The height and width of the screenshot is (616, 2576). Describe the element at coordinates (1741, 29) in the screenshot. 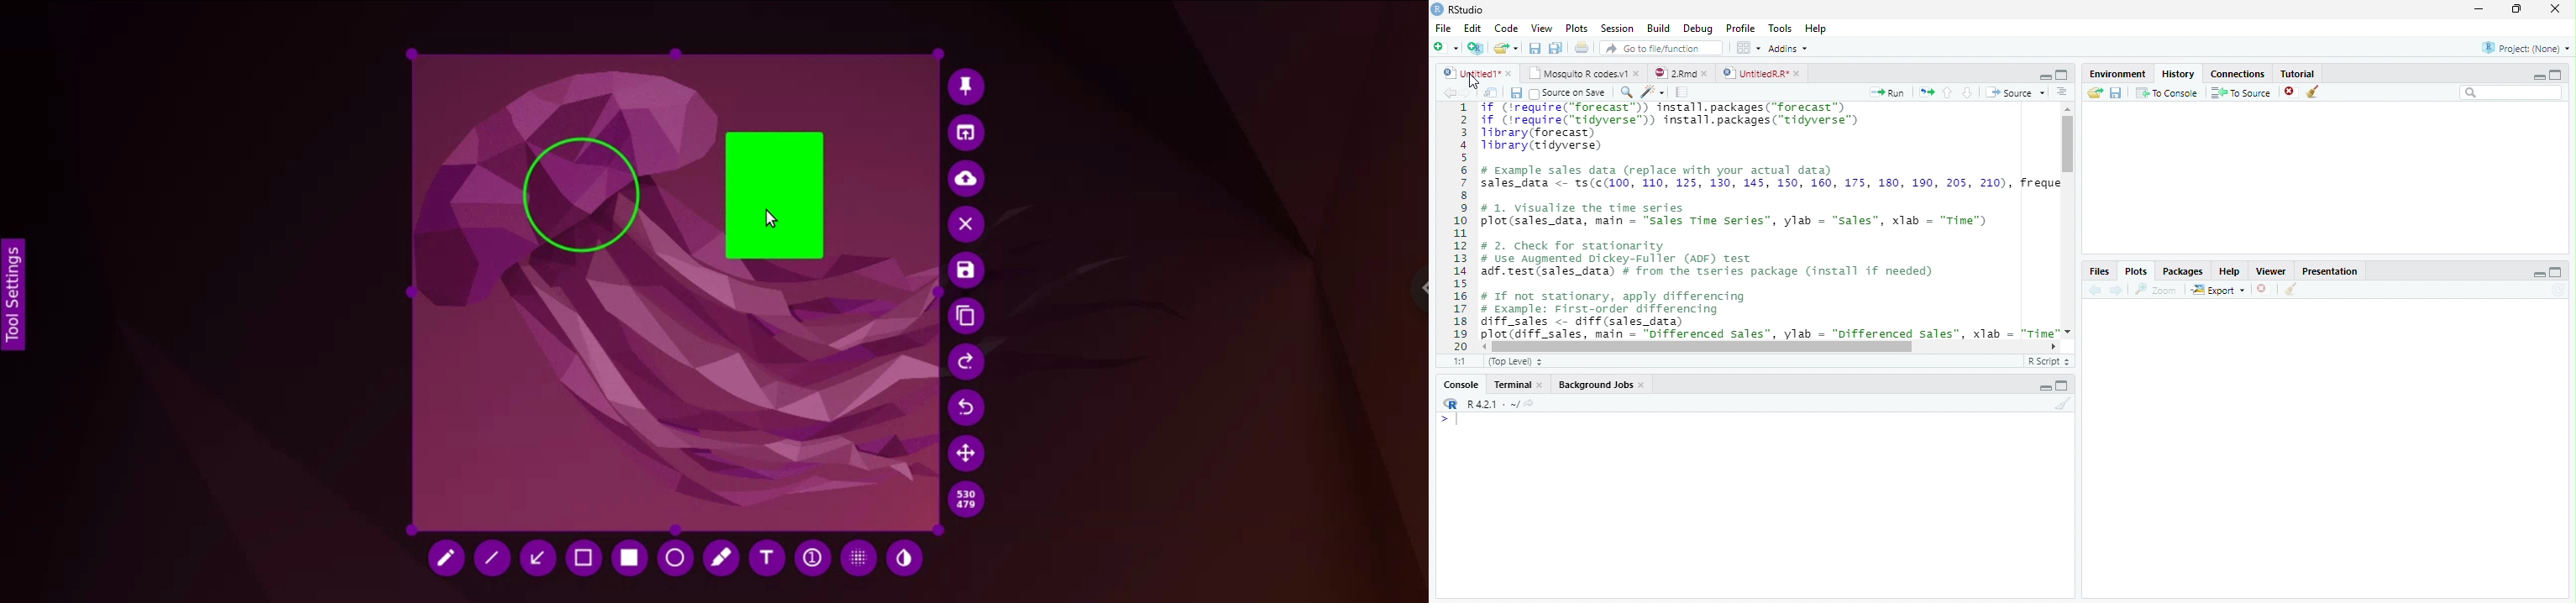

I see `Profile` at that location.